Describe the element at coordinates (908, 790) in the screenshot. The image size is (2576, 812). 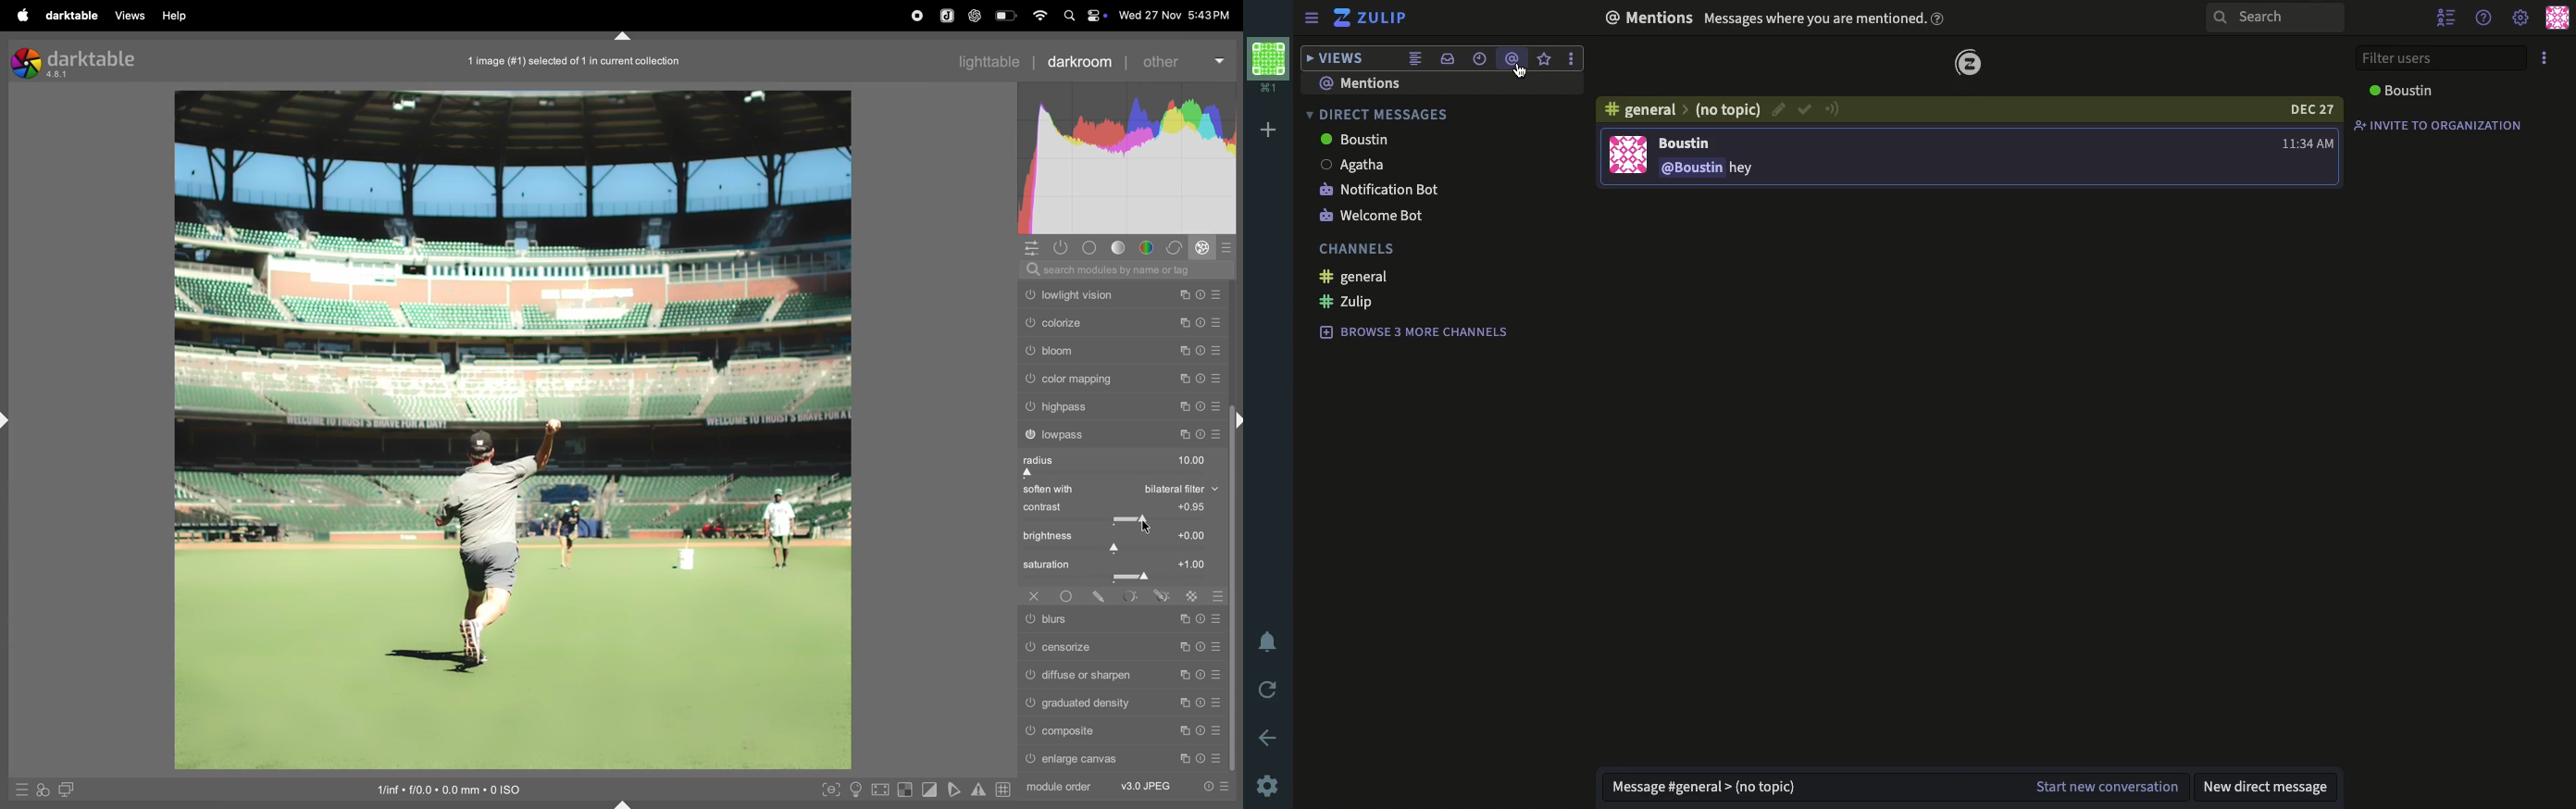
I see `toggle indication over exposure` at that location.